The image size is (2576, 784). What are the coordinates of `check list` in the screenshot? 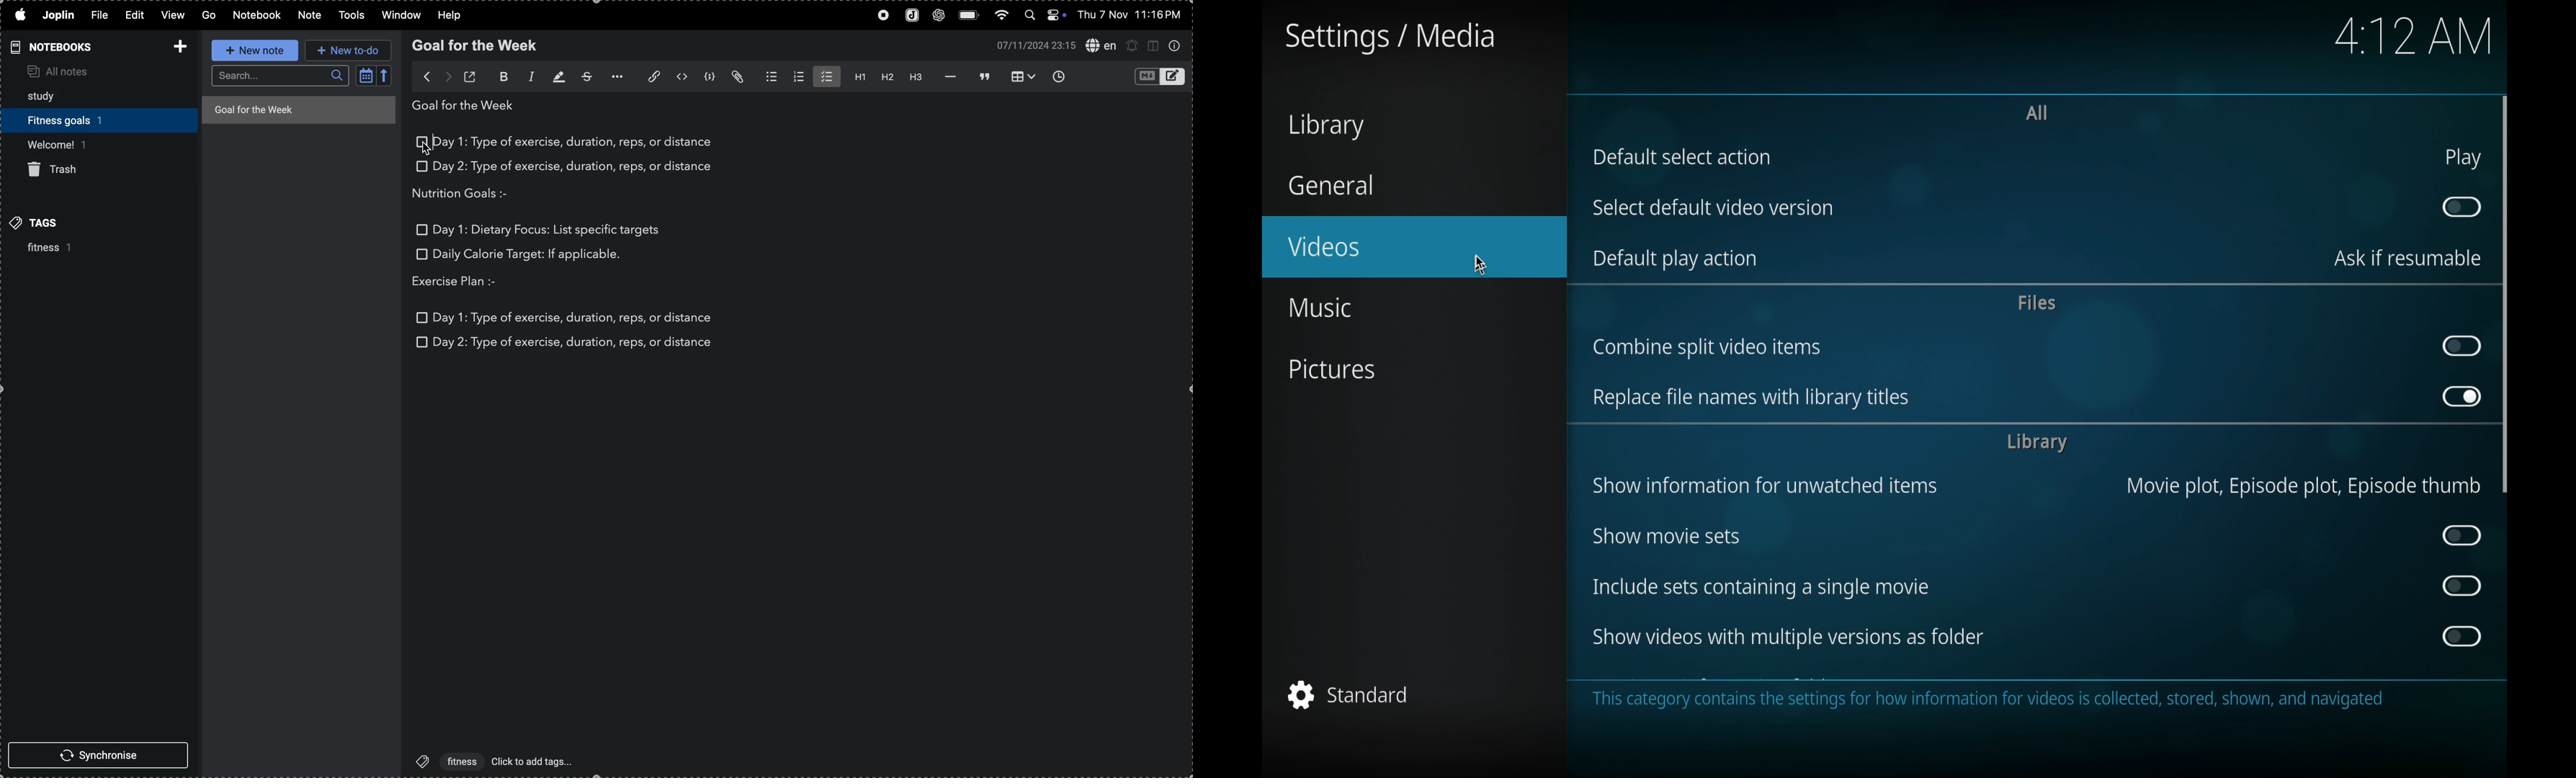 It's located at (826, 76).